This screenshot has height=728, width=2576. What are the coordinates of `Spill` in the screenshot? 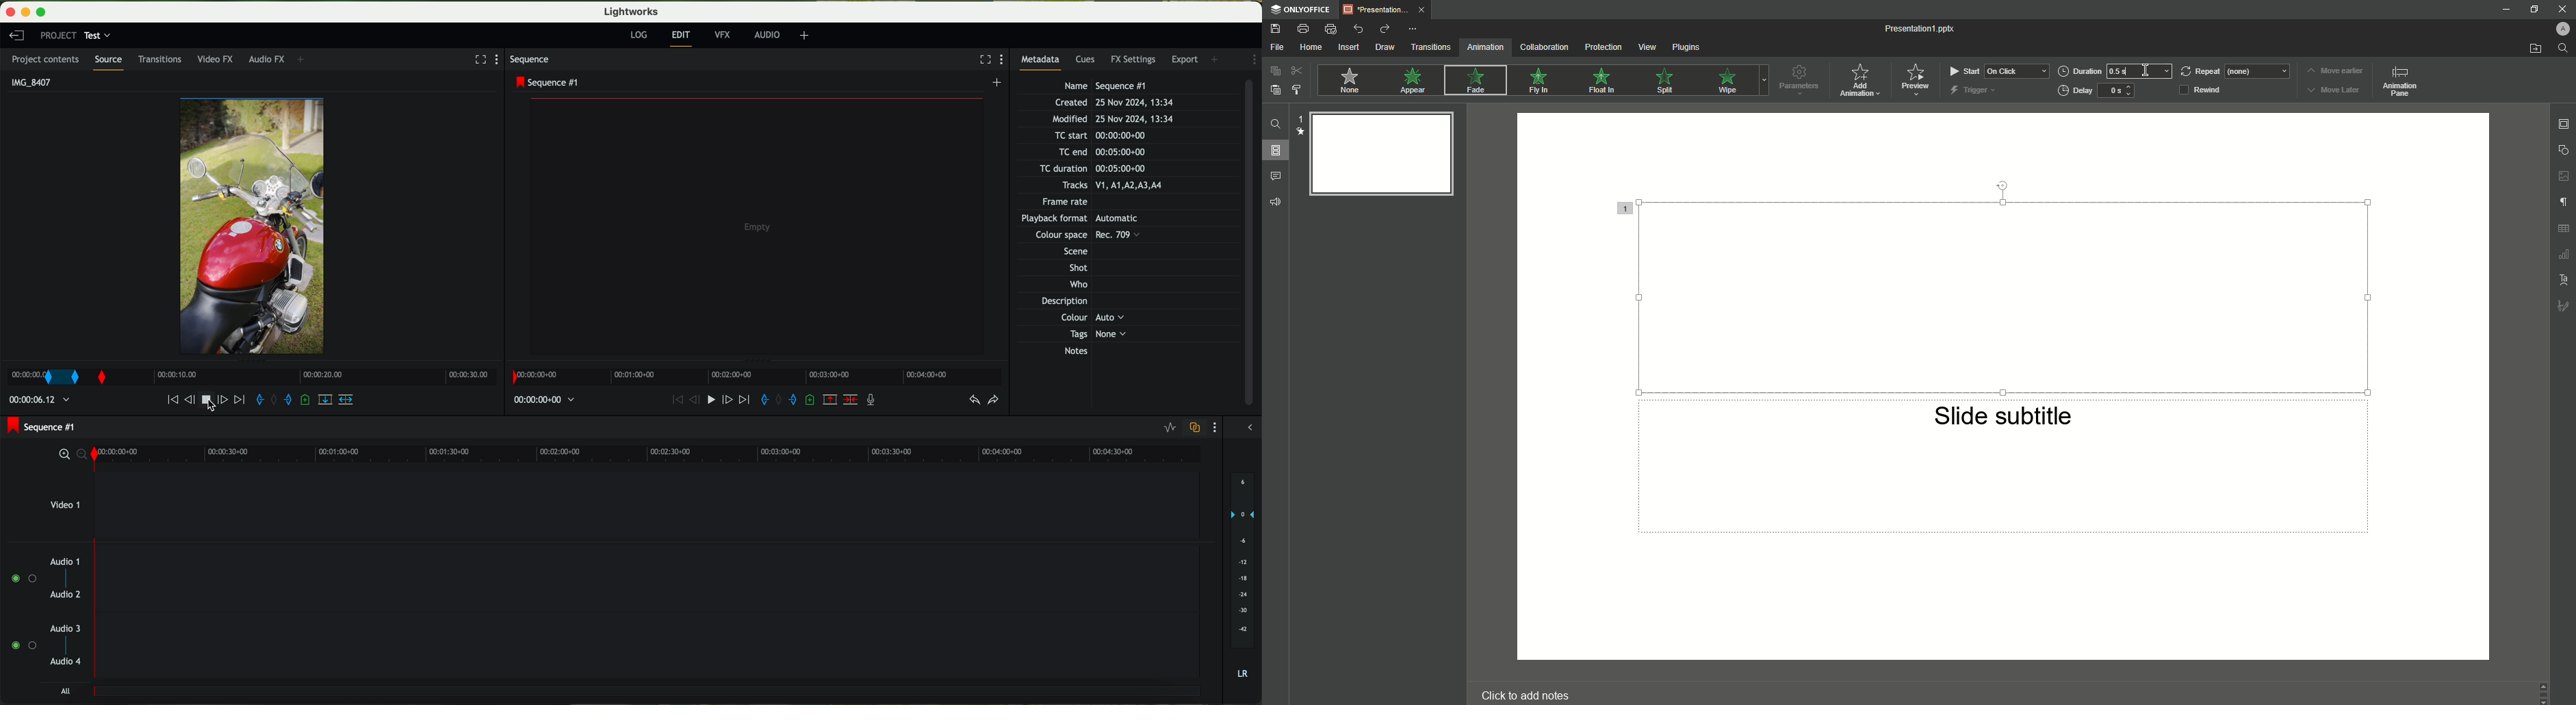 It's located at (1666, 84).